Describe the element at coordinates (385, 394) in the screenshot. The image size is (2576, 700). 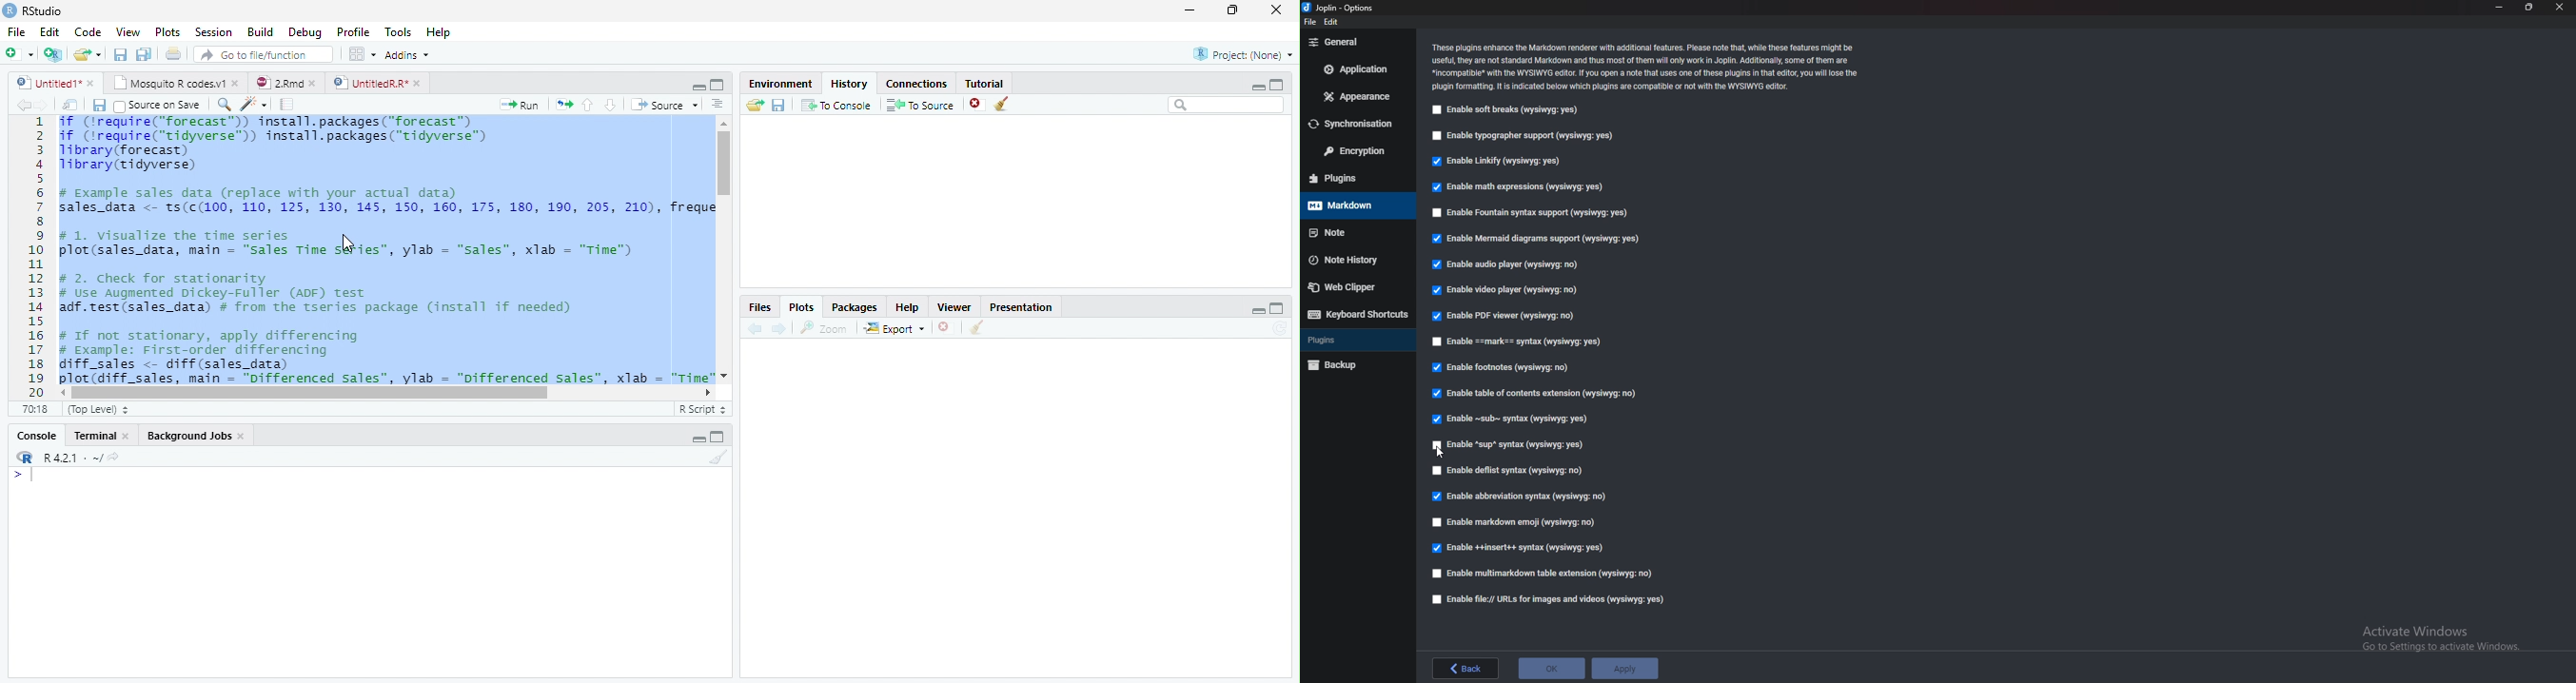
I see `Scroll` at that location.